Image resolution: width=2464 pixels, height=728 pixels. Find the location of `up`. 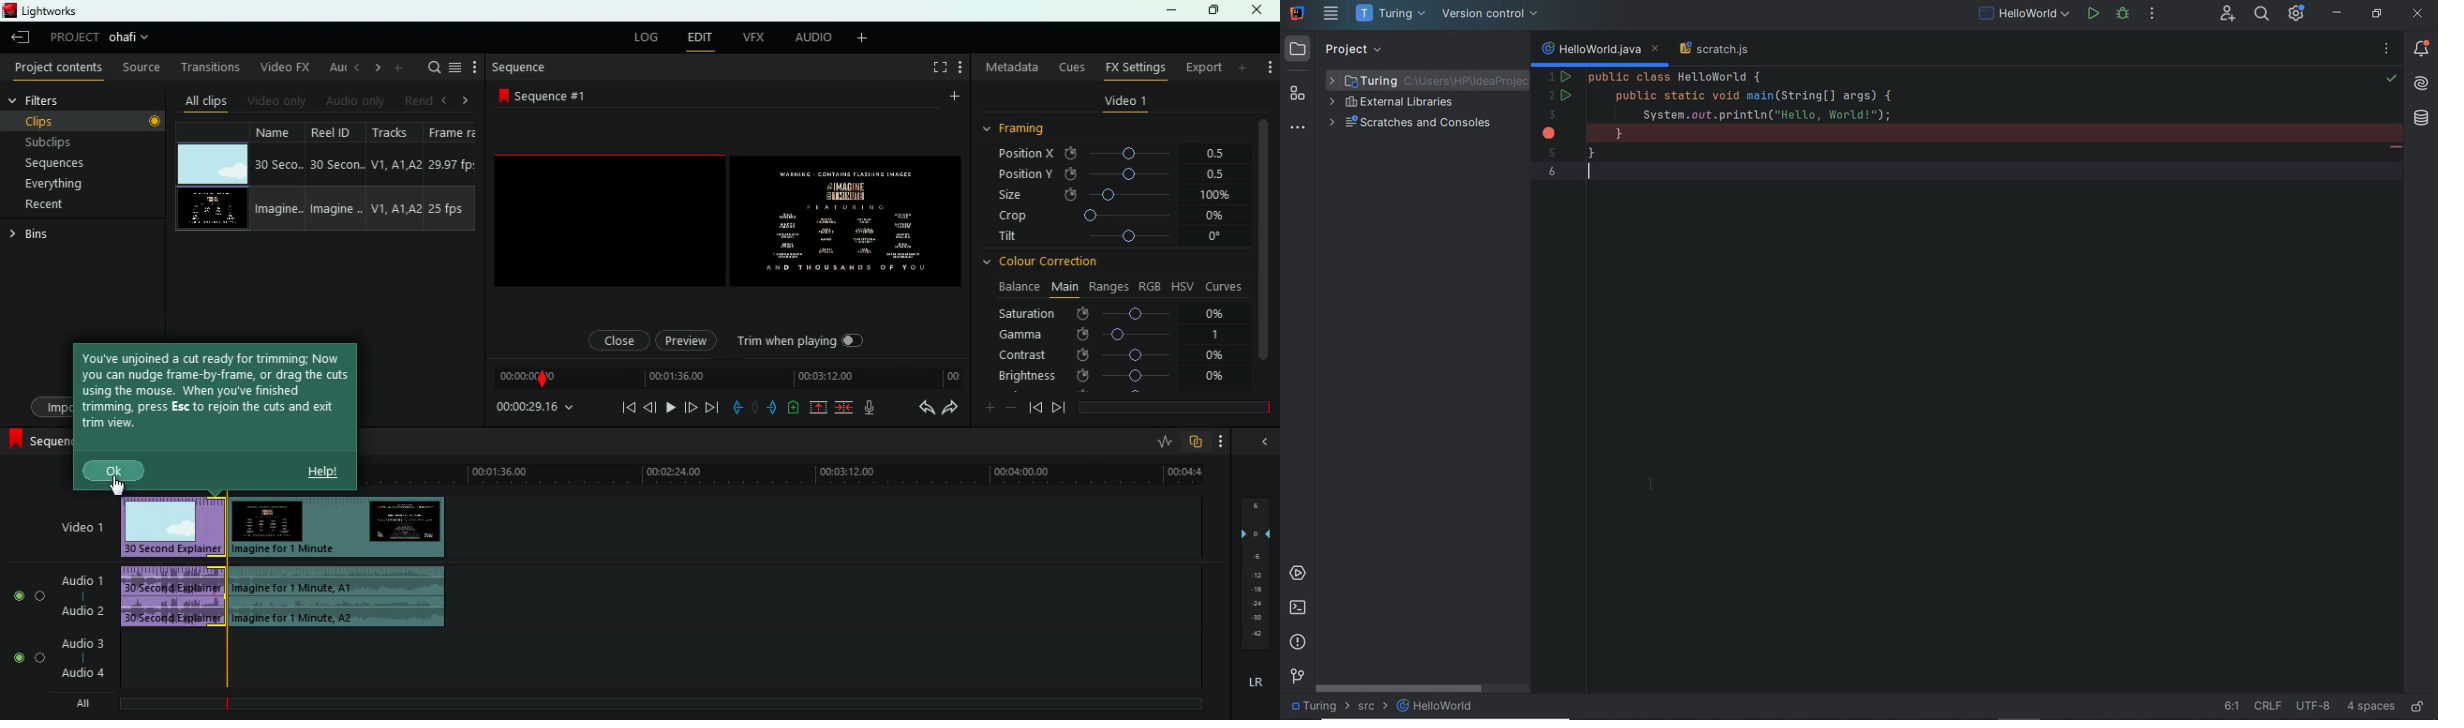

up is located at coordinates (819, 409).